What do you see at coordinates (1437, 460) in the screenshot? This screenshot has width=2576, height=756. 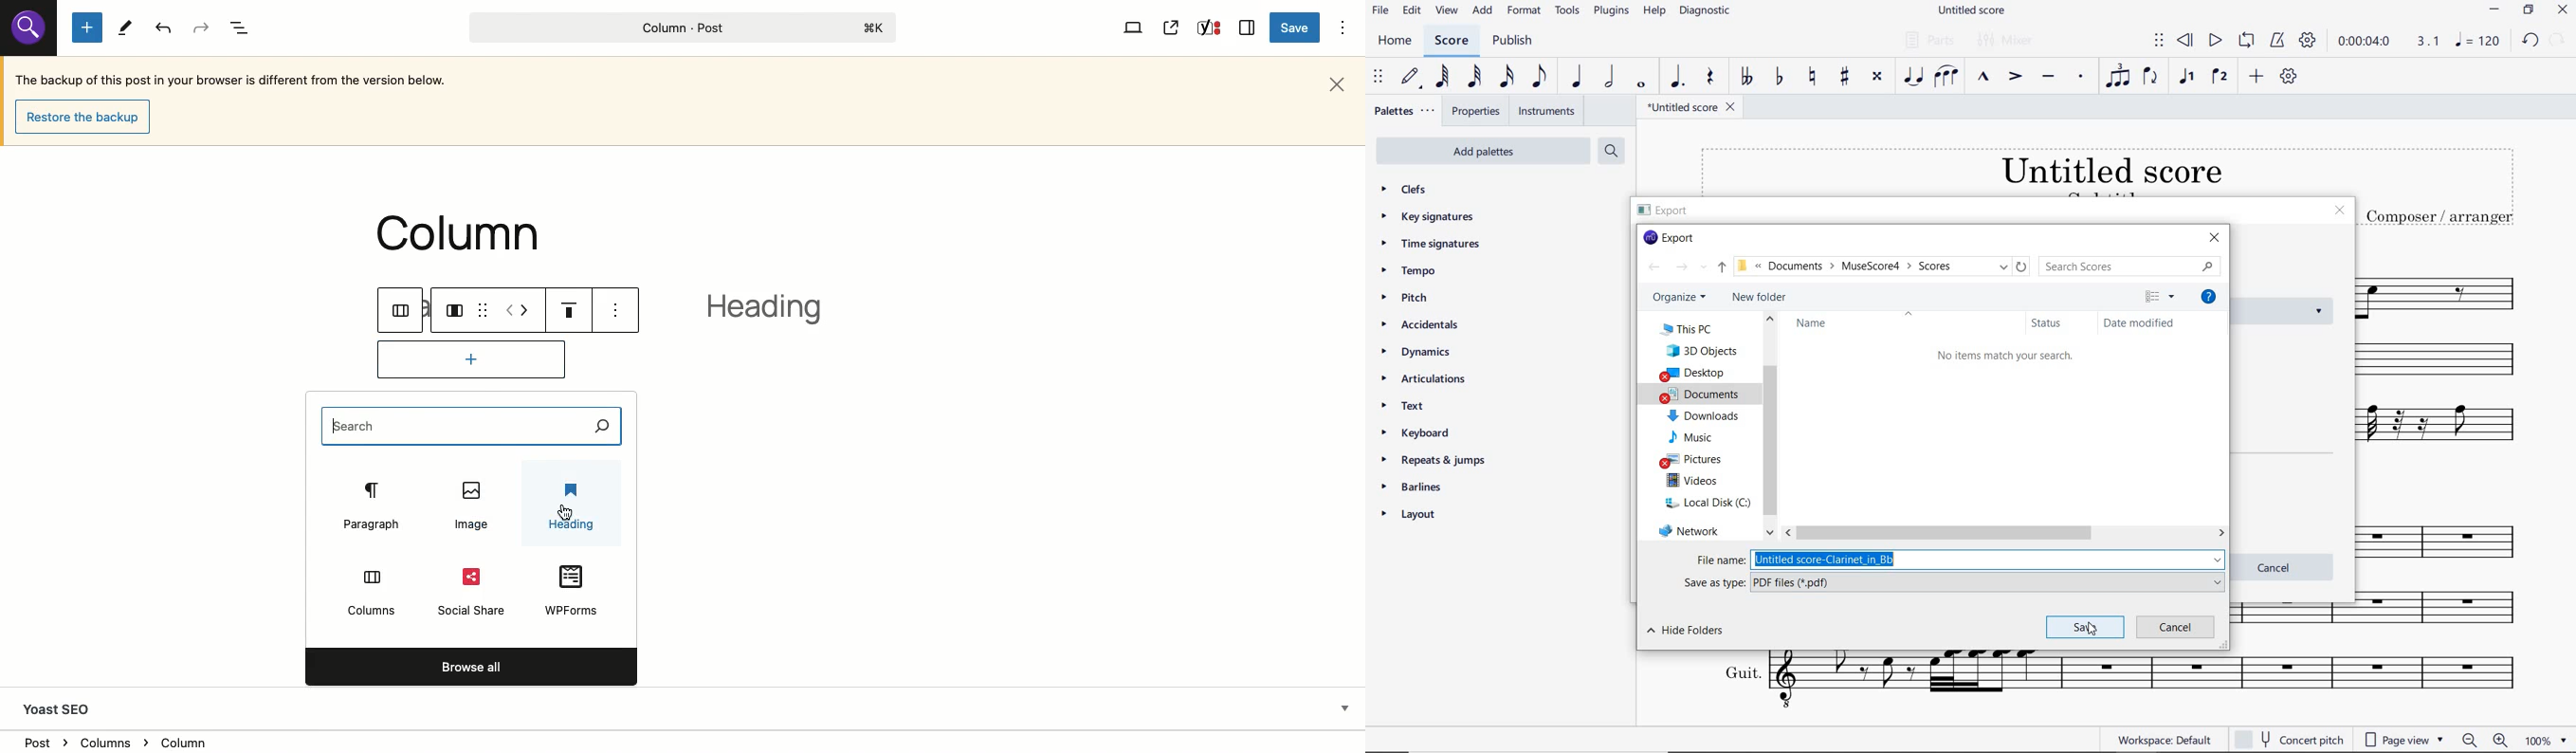 I see `repeats & jumps` at bounding box center [1437, 460].